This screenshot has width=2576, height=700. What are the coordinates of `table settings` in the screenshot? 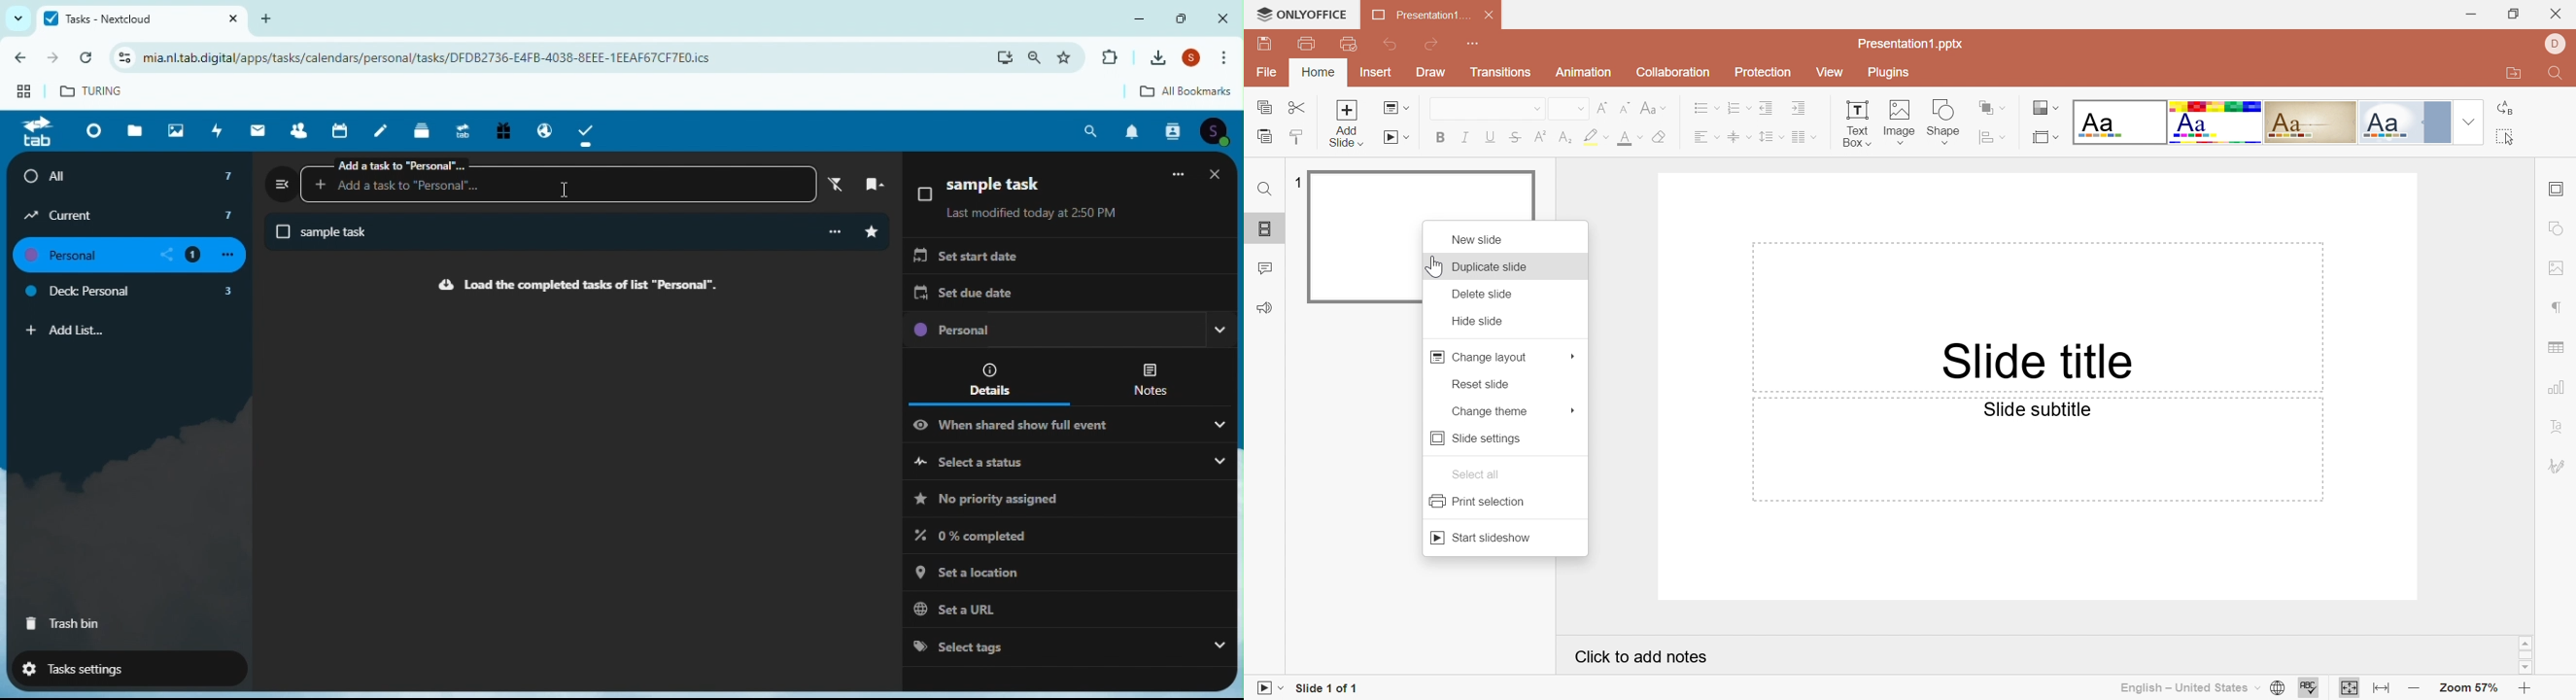 It's located at (2560, 349).